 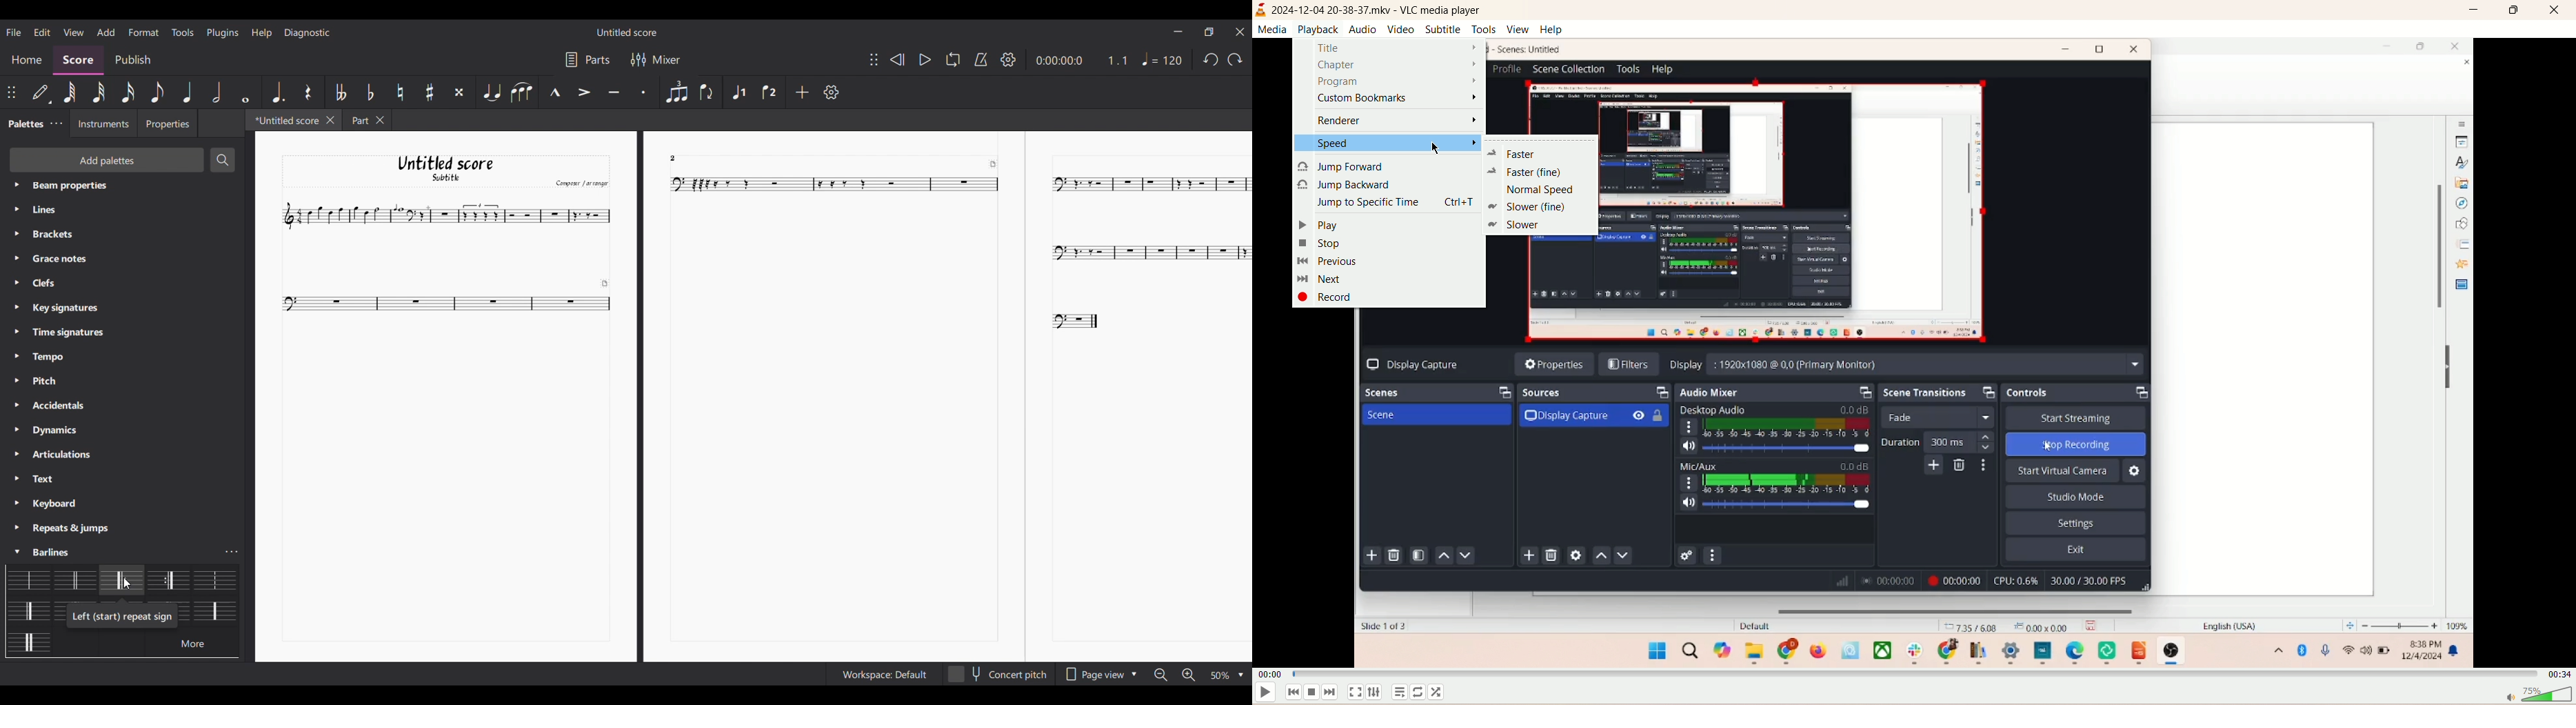 What do you see at coordinates (192, 643) in the screenshot?
I see `more` at bounding box center [192, 643].